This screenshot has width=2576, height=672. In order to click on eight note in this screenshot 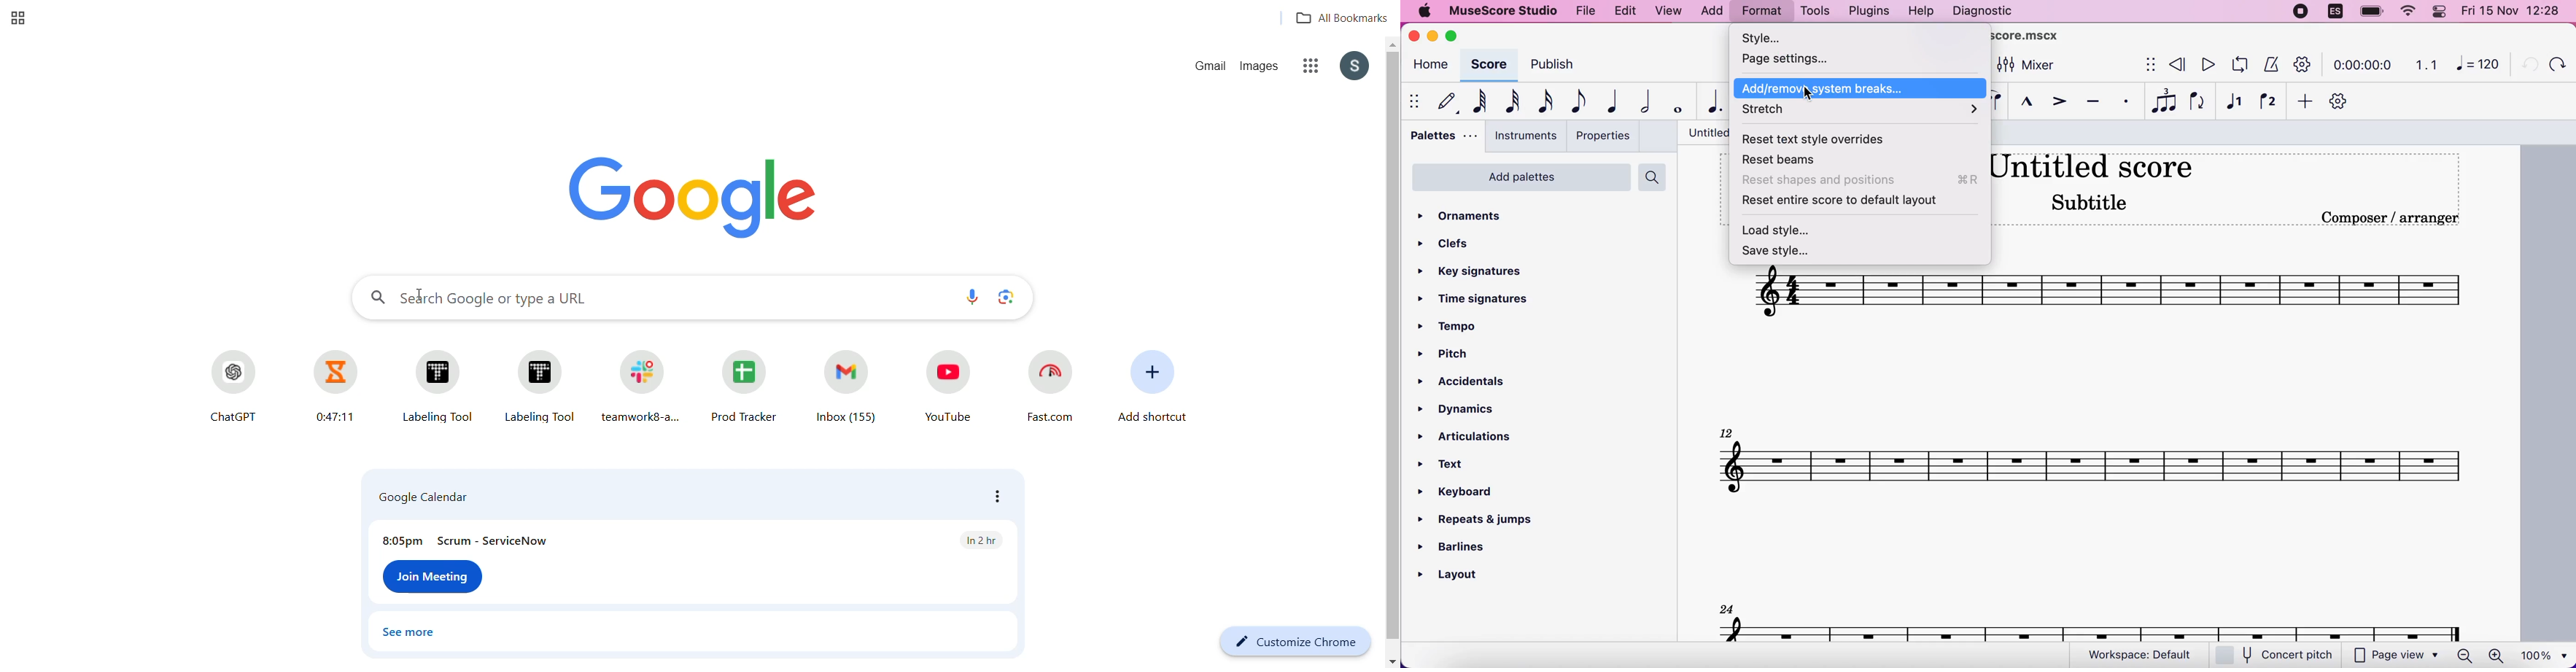, I will do `click(1577, 101)`.